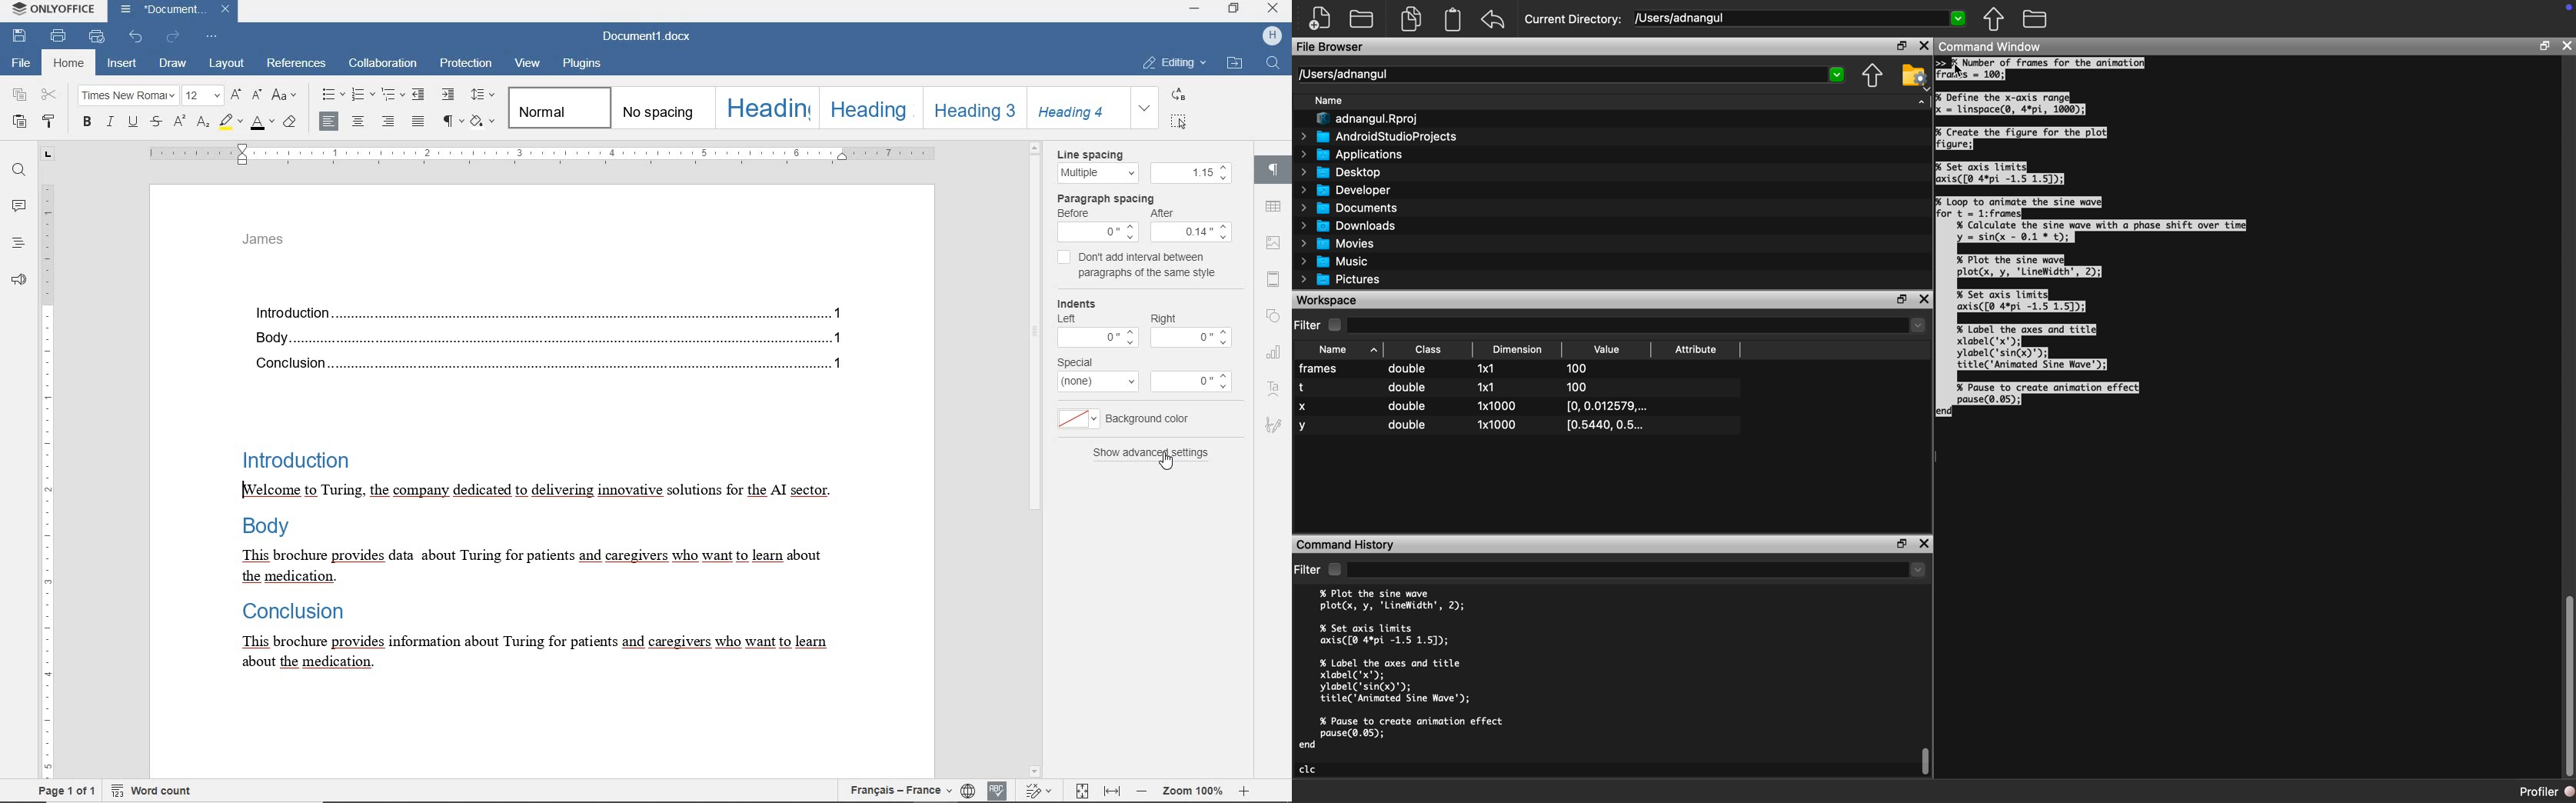 Image resolution: width=2576 pixels, height=812 pixels. Describe the element at coordinates (1275, 280) in the screenshot. I see `header and footer` at that location.